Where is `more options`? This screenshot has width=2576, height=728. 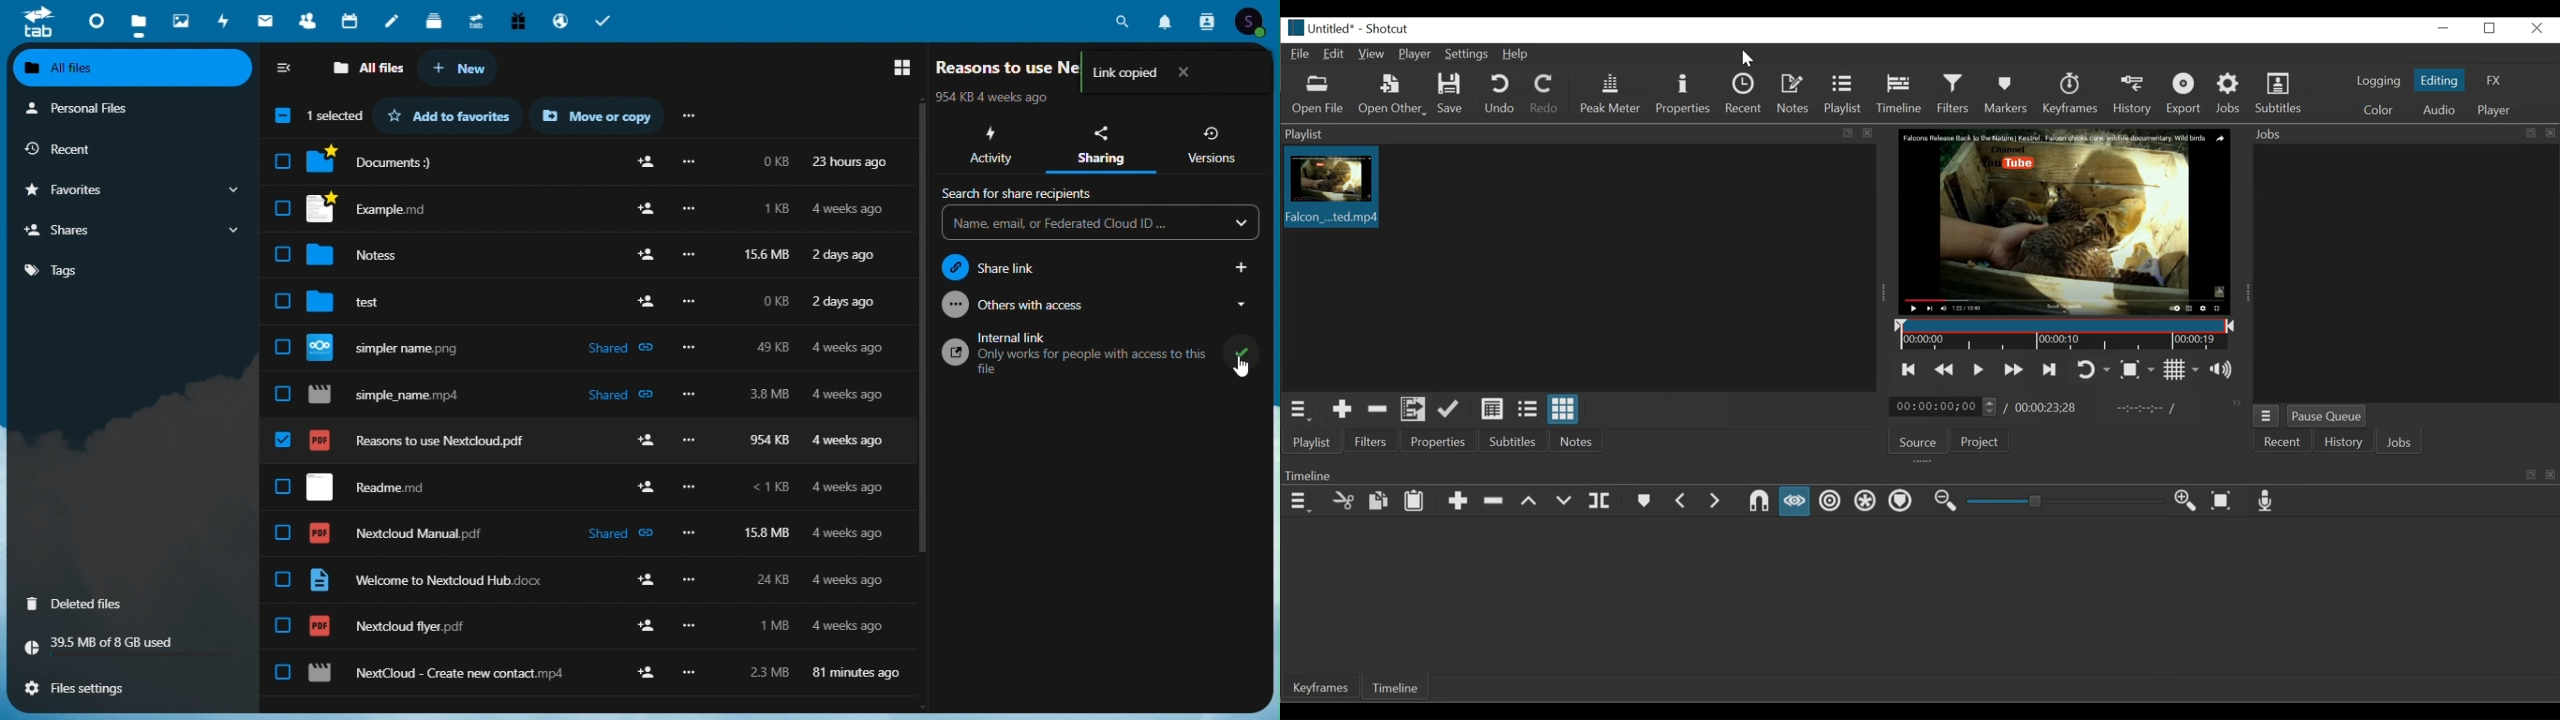
more options is located at coordinates (694, 210).